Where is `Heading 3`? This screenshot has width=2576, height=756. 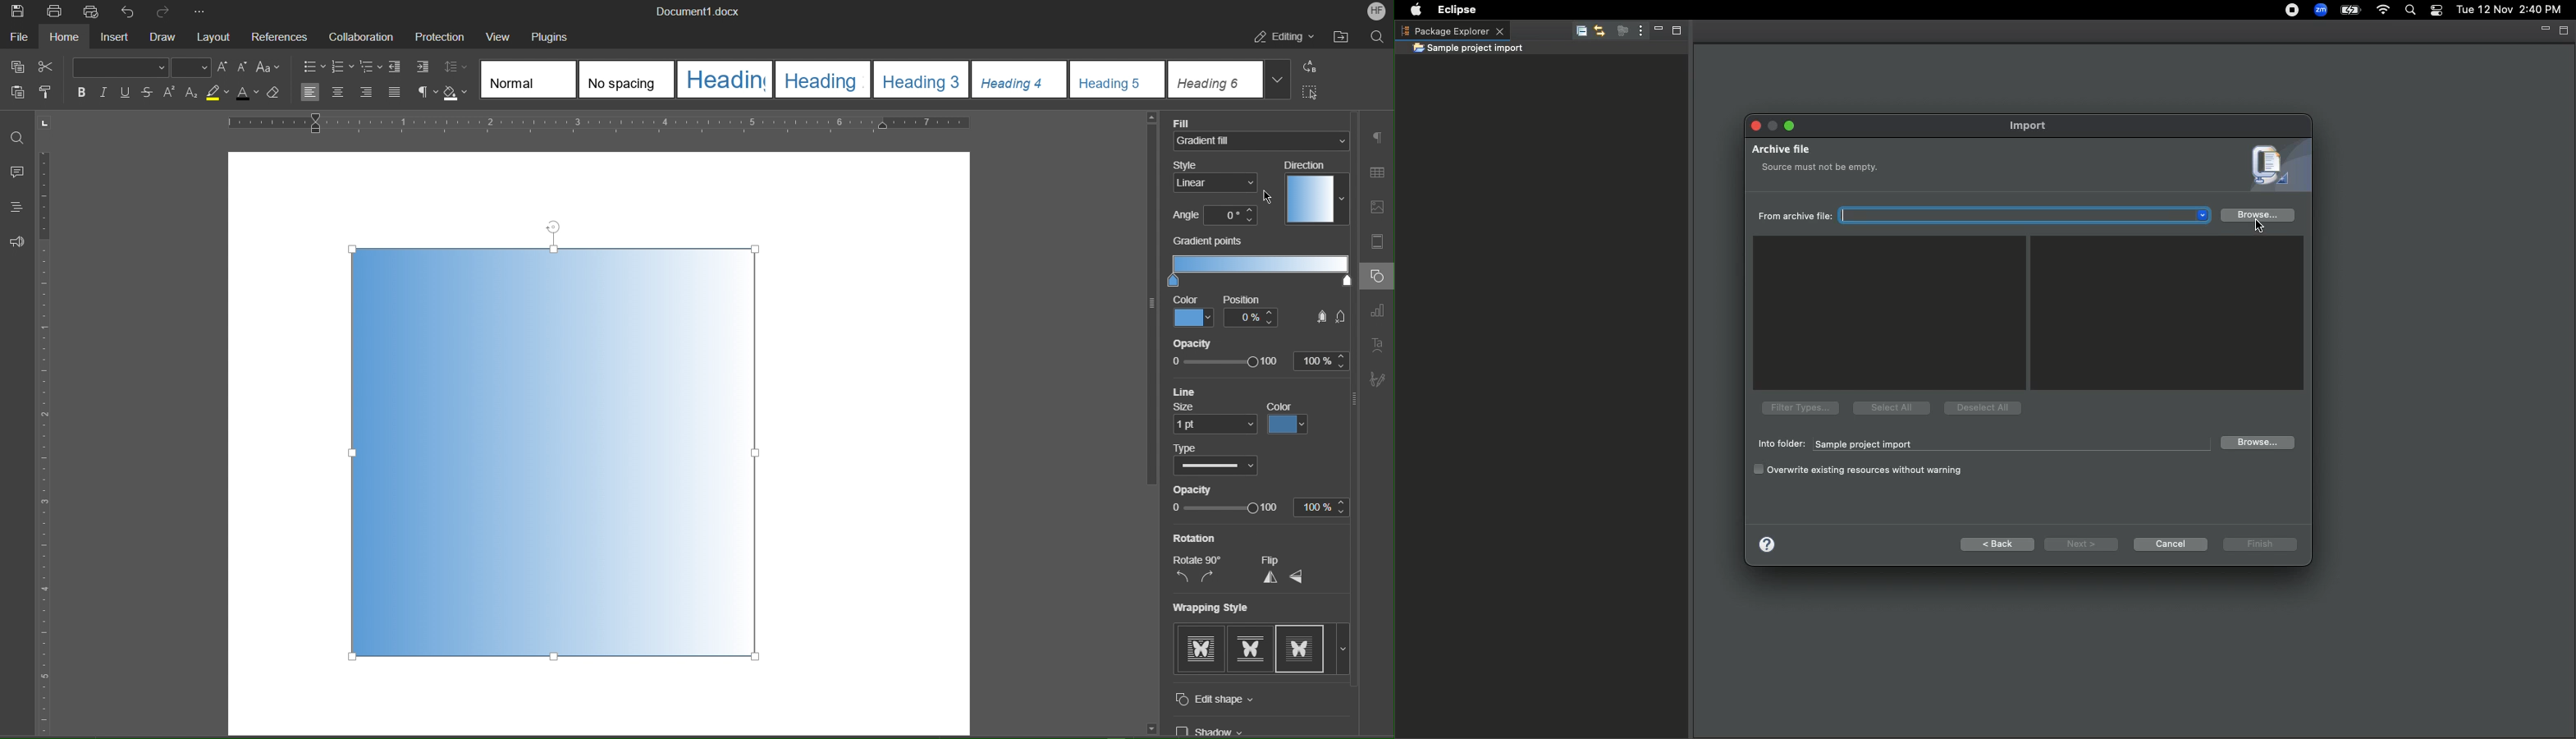
Heading 3 is located at coordinates (921, 79).